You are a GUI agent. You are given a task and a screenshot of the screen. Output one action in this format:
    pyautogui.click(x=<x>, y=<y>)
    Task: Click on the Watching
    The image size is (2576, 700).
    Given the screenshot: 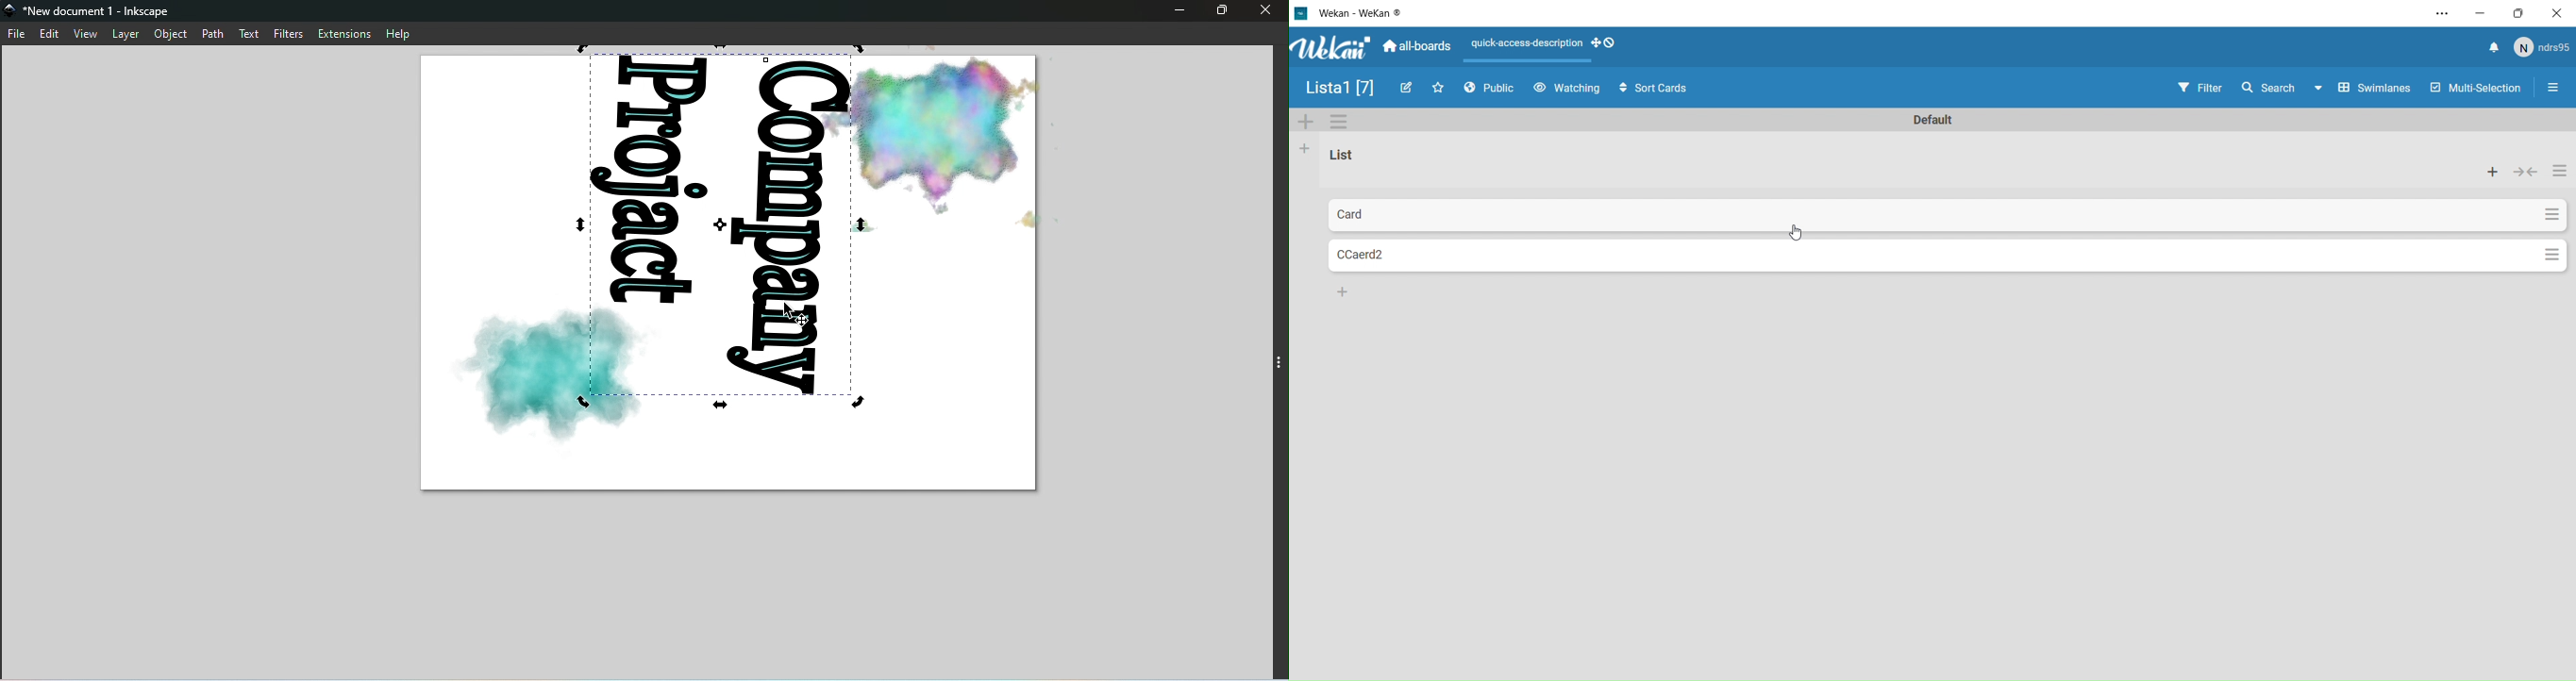 What is the action you would take?
    pyautogui.click(x=1567, y=90)
    